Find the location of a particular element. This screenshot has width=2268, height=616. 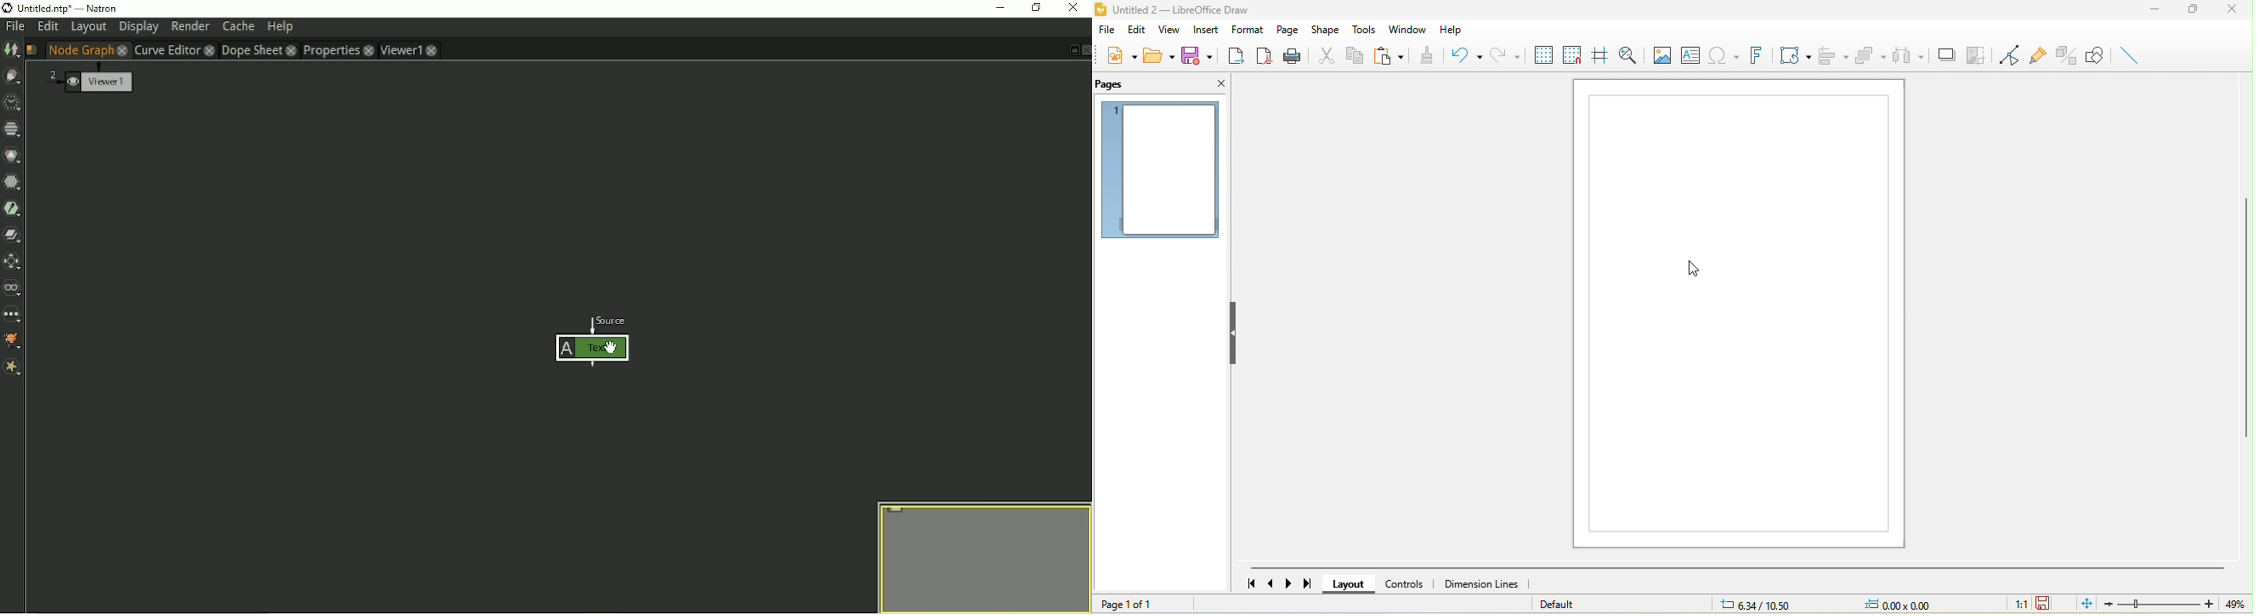

page is located at coordinates (1290, 31).